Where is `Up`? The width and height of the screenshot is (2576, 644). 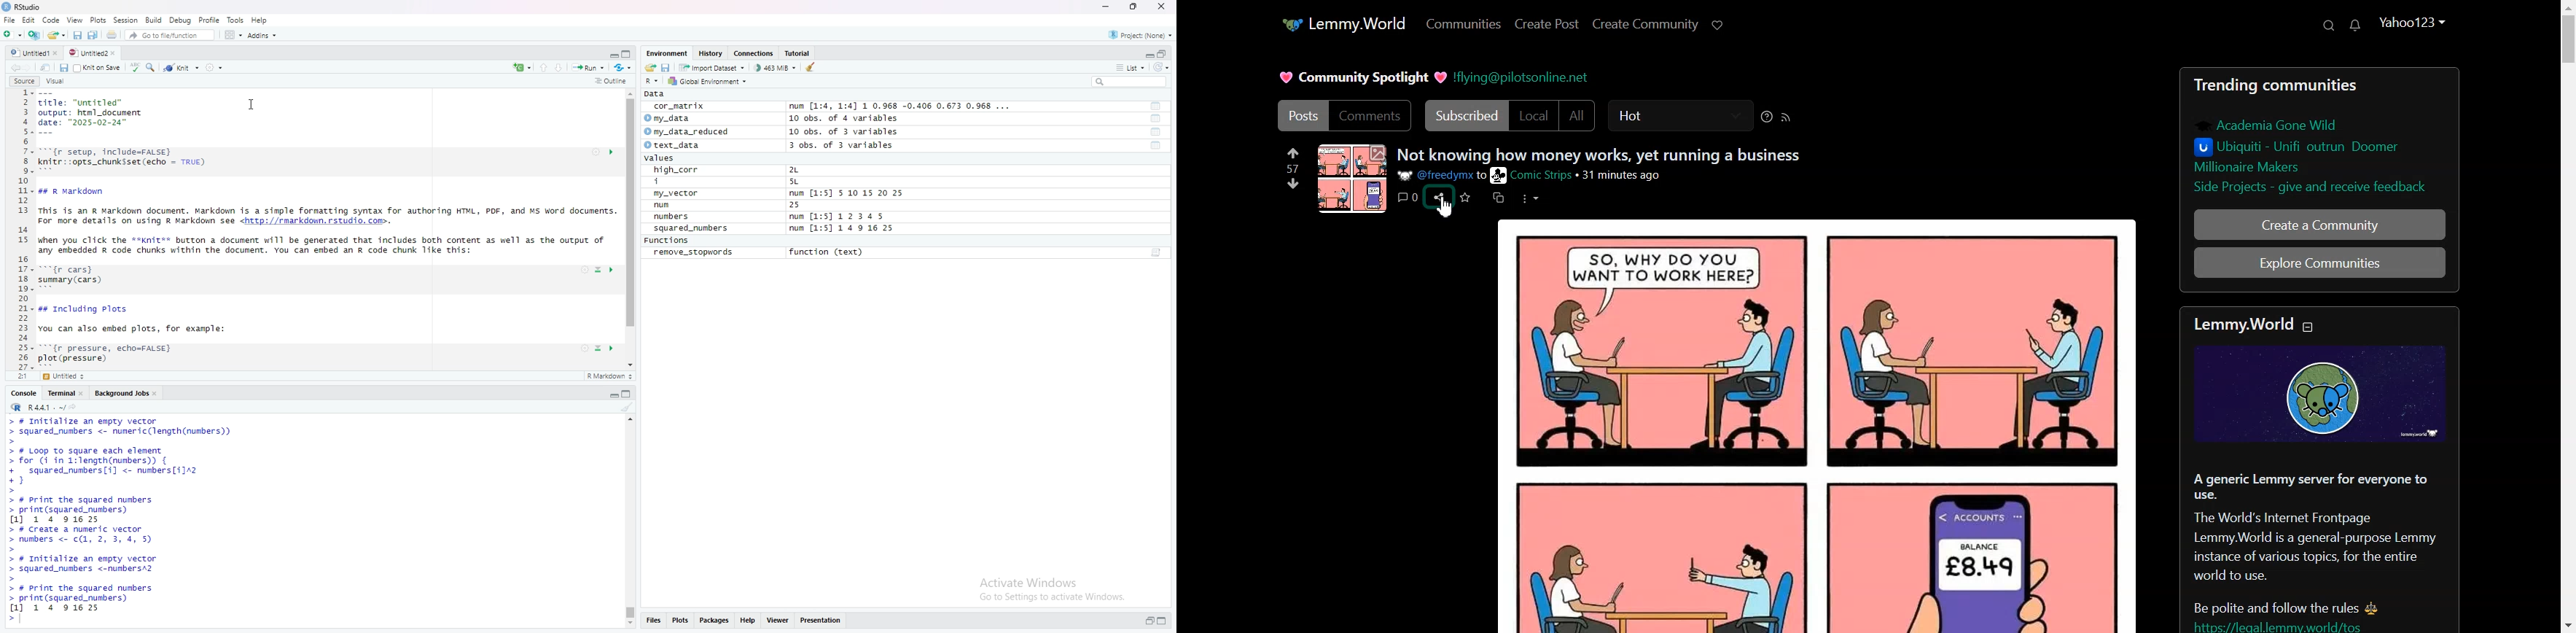 Up is located at coordinates (547, 67).